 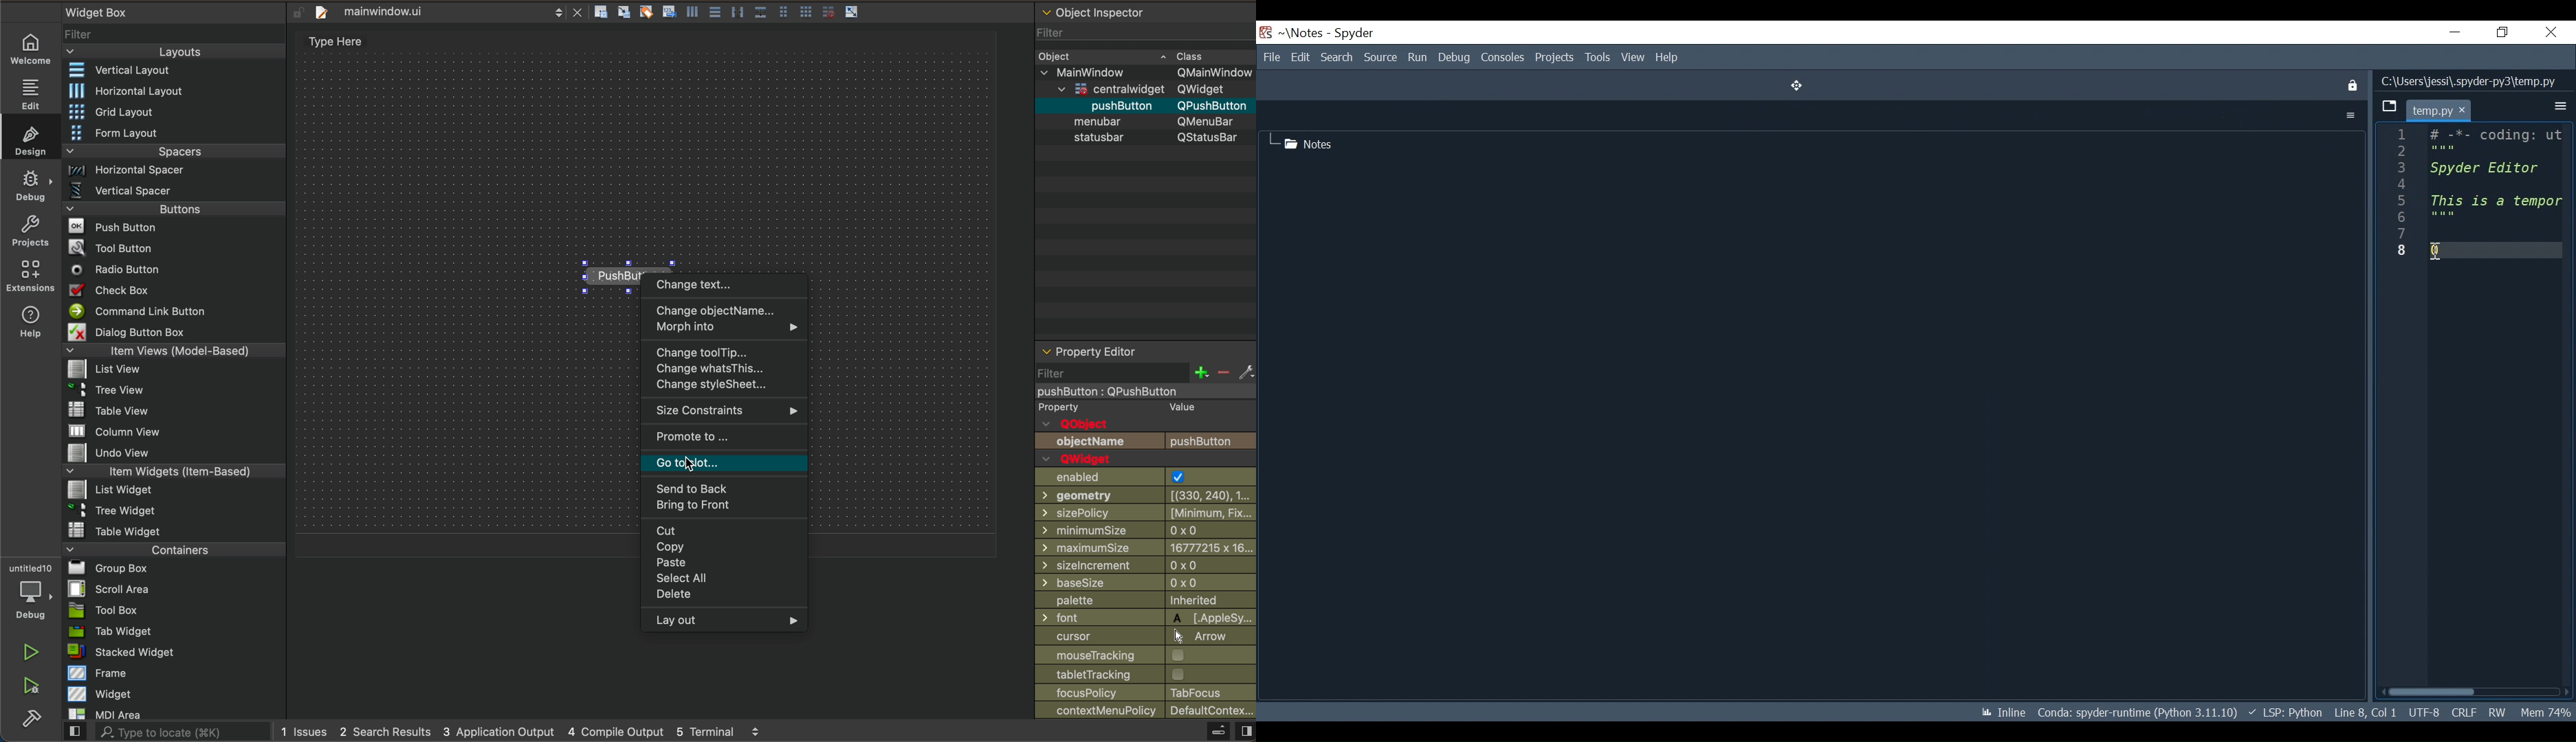 What do you see at coordinates (2470, 80) in the screenshot?
I see ` C:\Users\jessi\.spyder-py3\temp.py` at bounding box center [2470, 80].